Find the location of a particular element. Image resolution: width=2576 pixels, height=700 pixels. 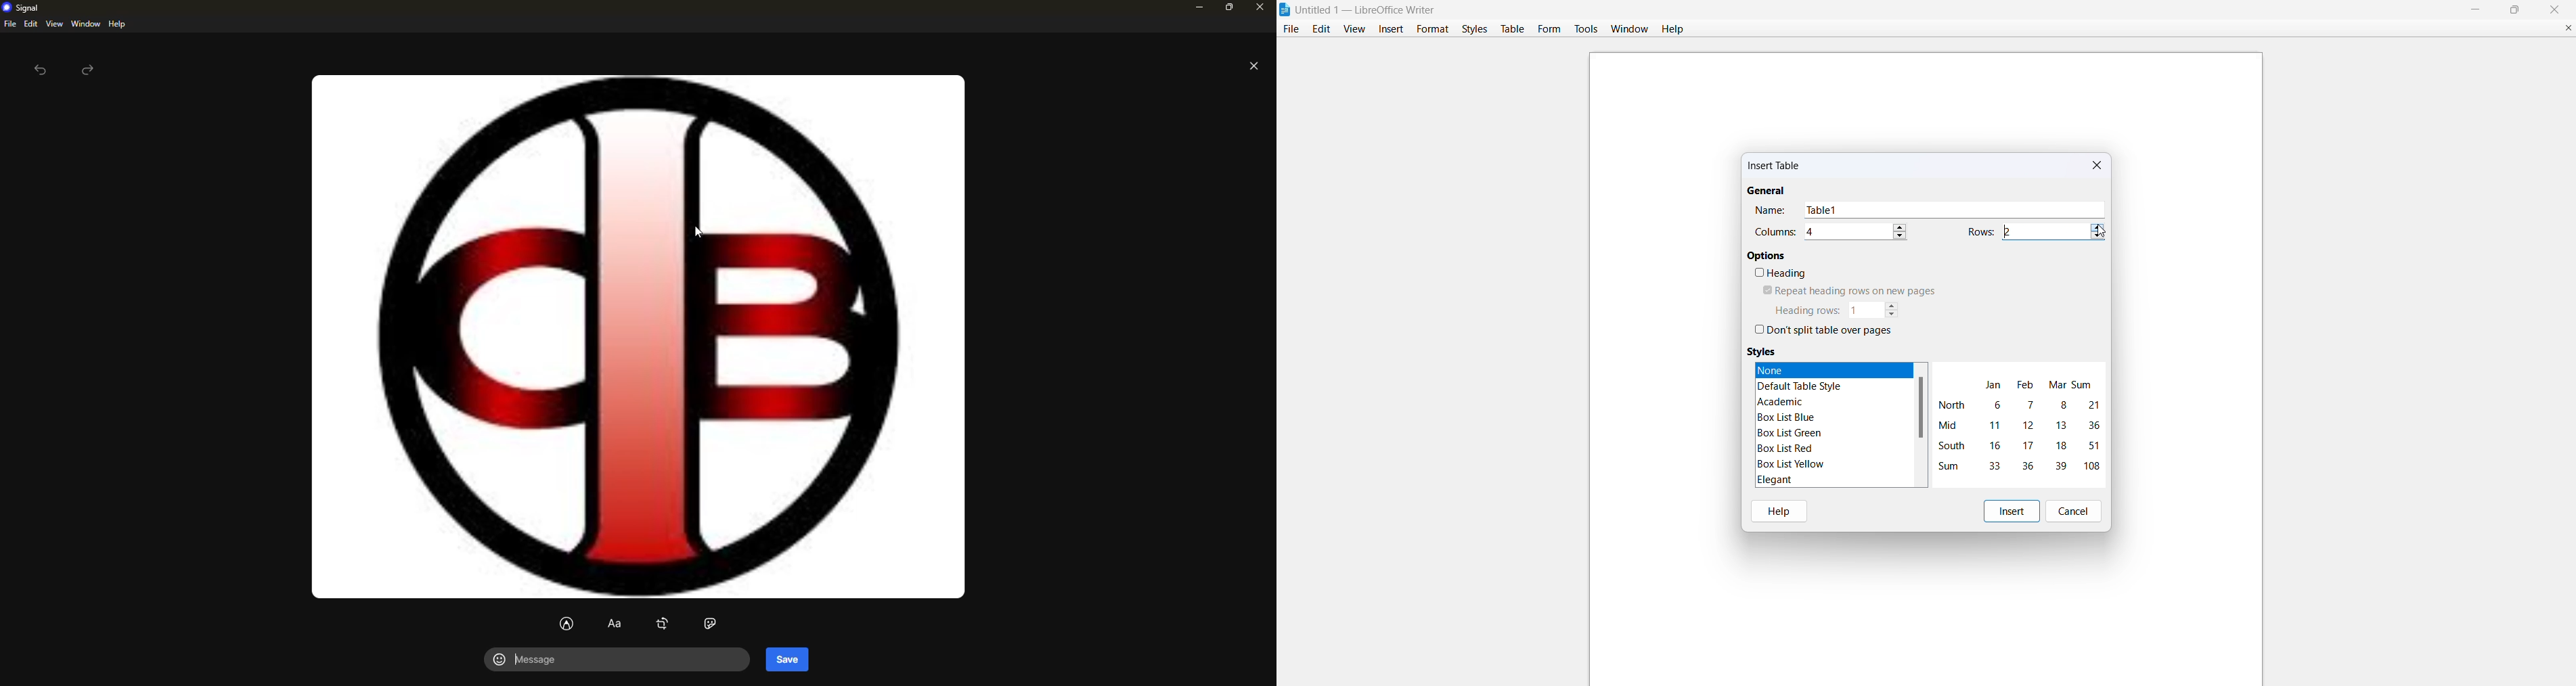

file is located at coordinates (9, 24).